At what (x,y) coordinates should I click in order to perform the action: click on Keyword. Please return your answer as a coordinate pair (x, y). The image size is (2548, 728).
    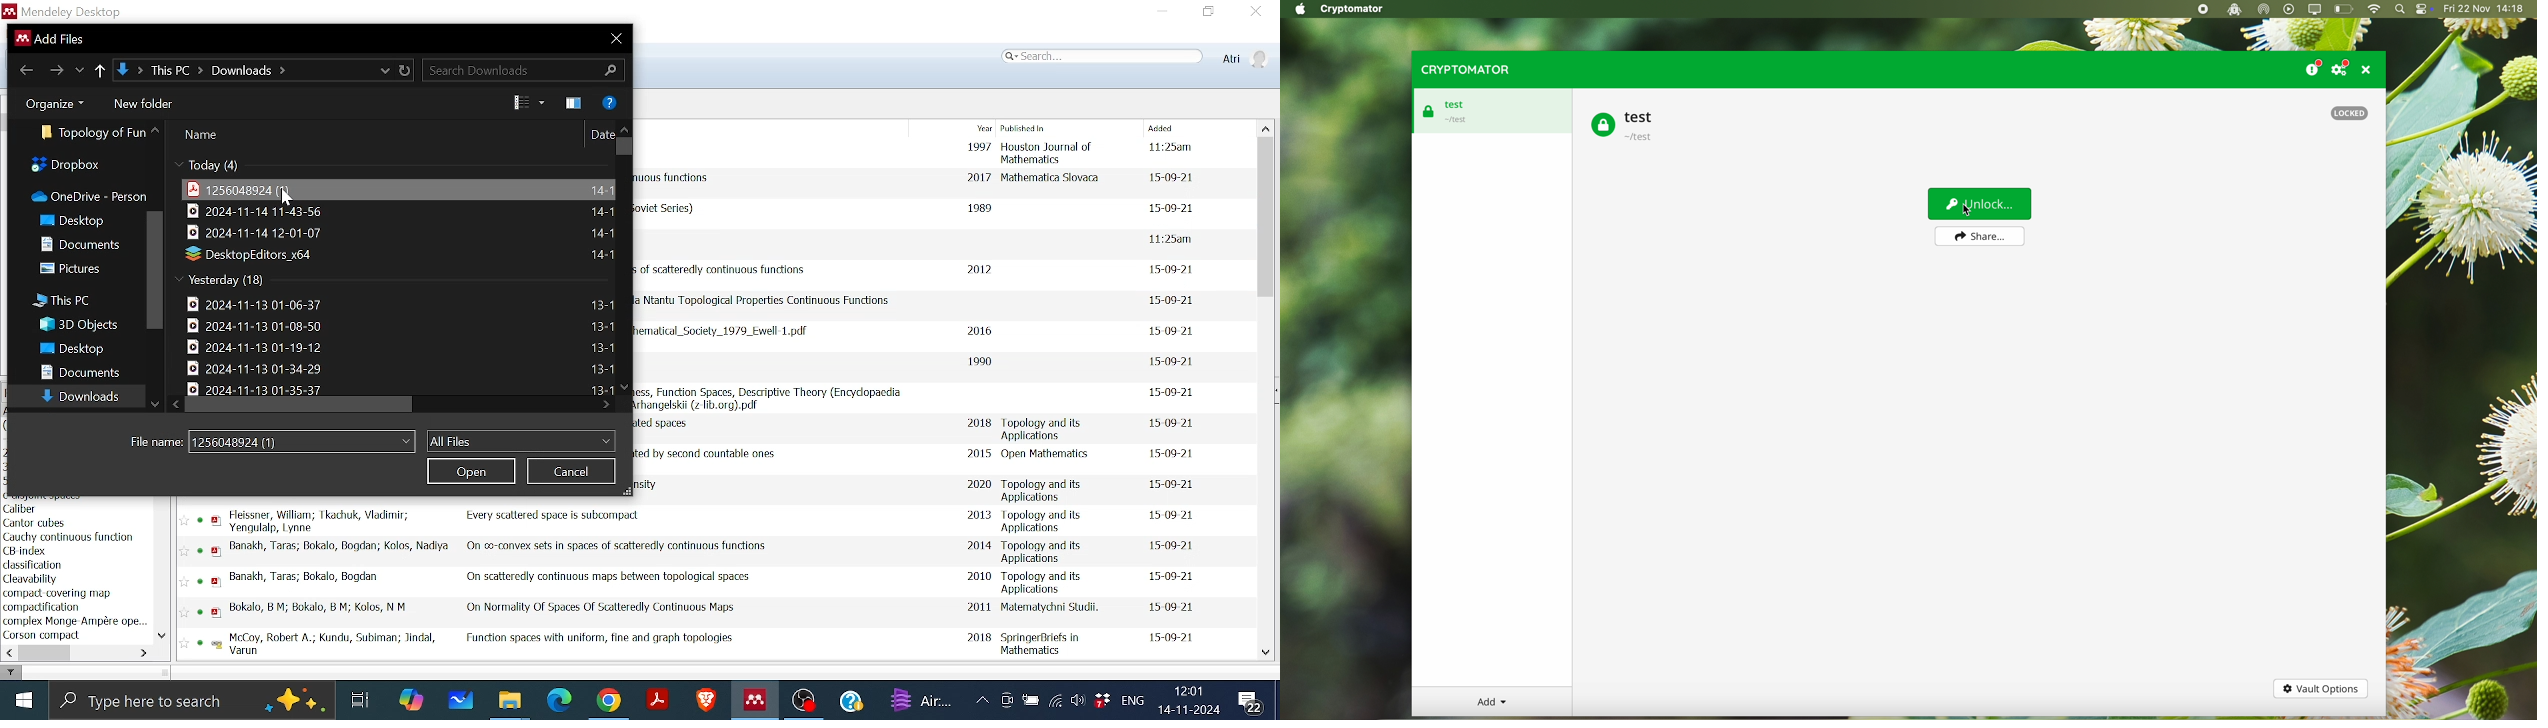
    Looking at the image, I should click on (40, 638).